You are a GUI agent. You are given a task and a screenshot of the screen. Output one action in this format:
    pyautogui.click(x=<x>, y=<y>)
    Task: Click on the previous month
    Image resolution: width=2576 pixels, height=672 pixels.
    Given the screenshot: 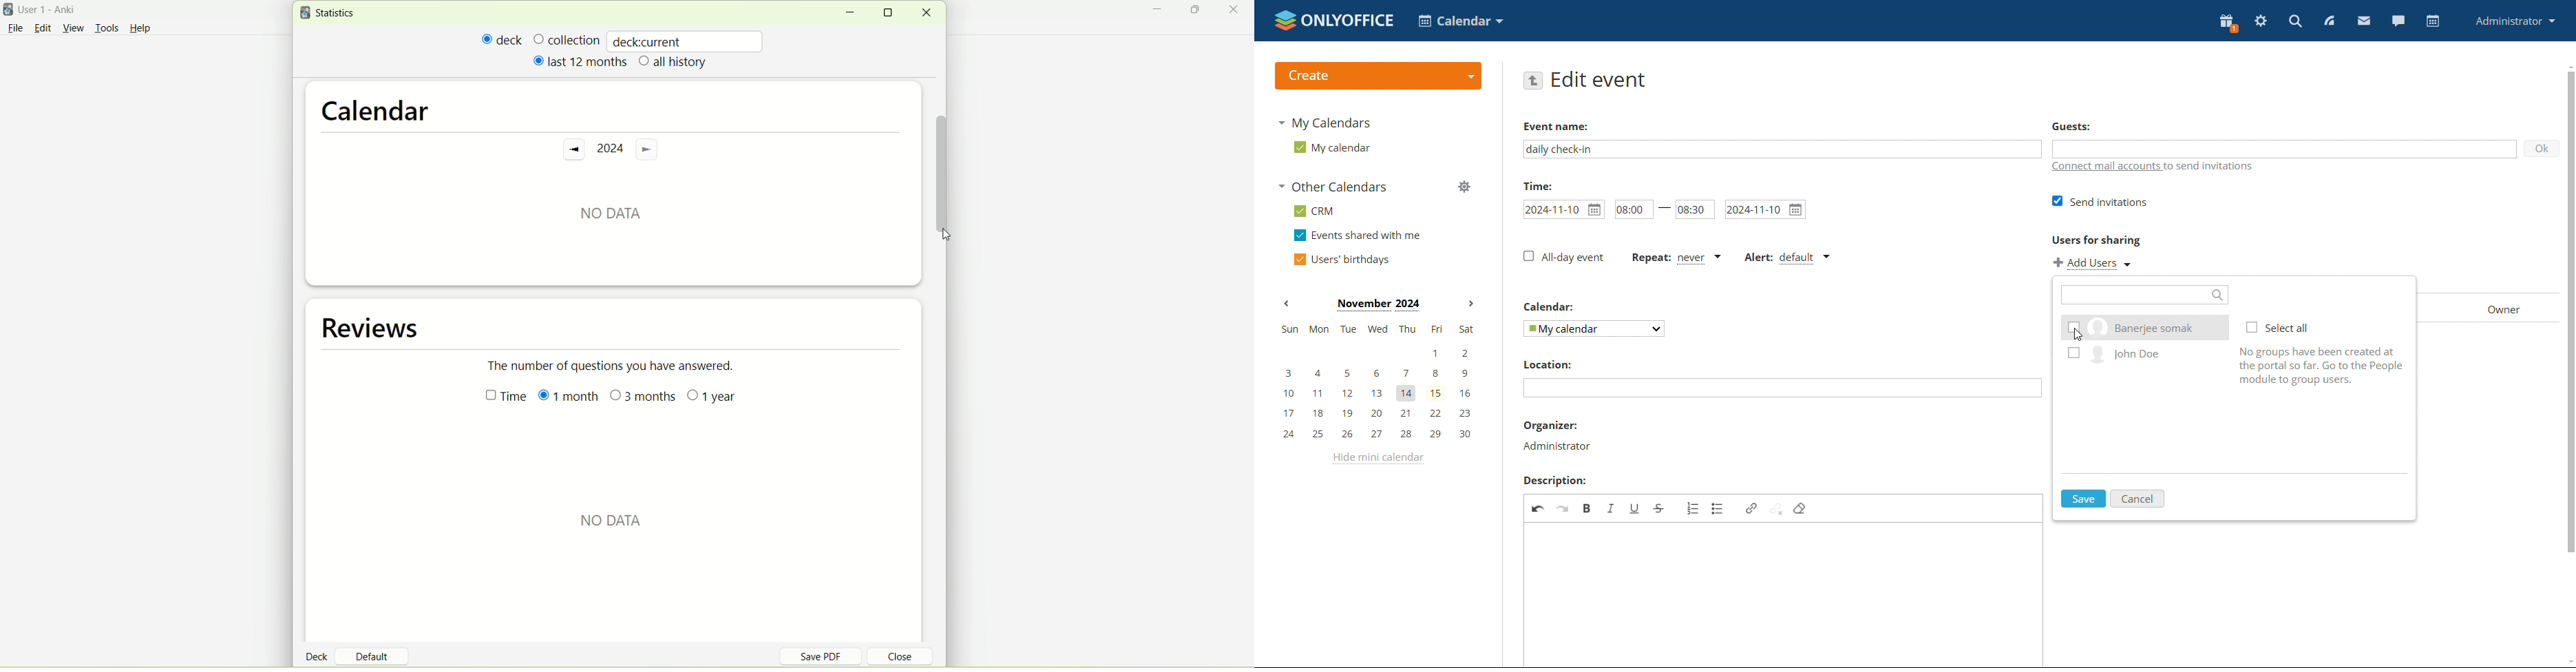 What is the action you would take?
    pyautogui.click(x=1286, y=304)
    